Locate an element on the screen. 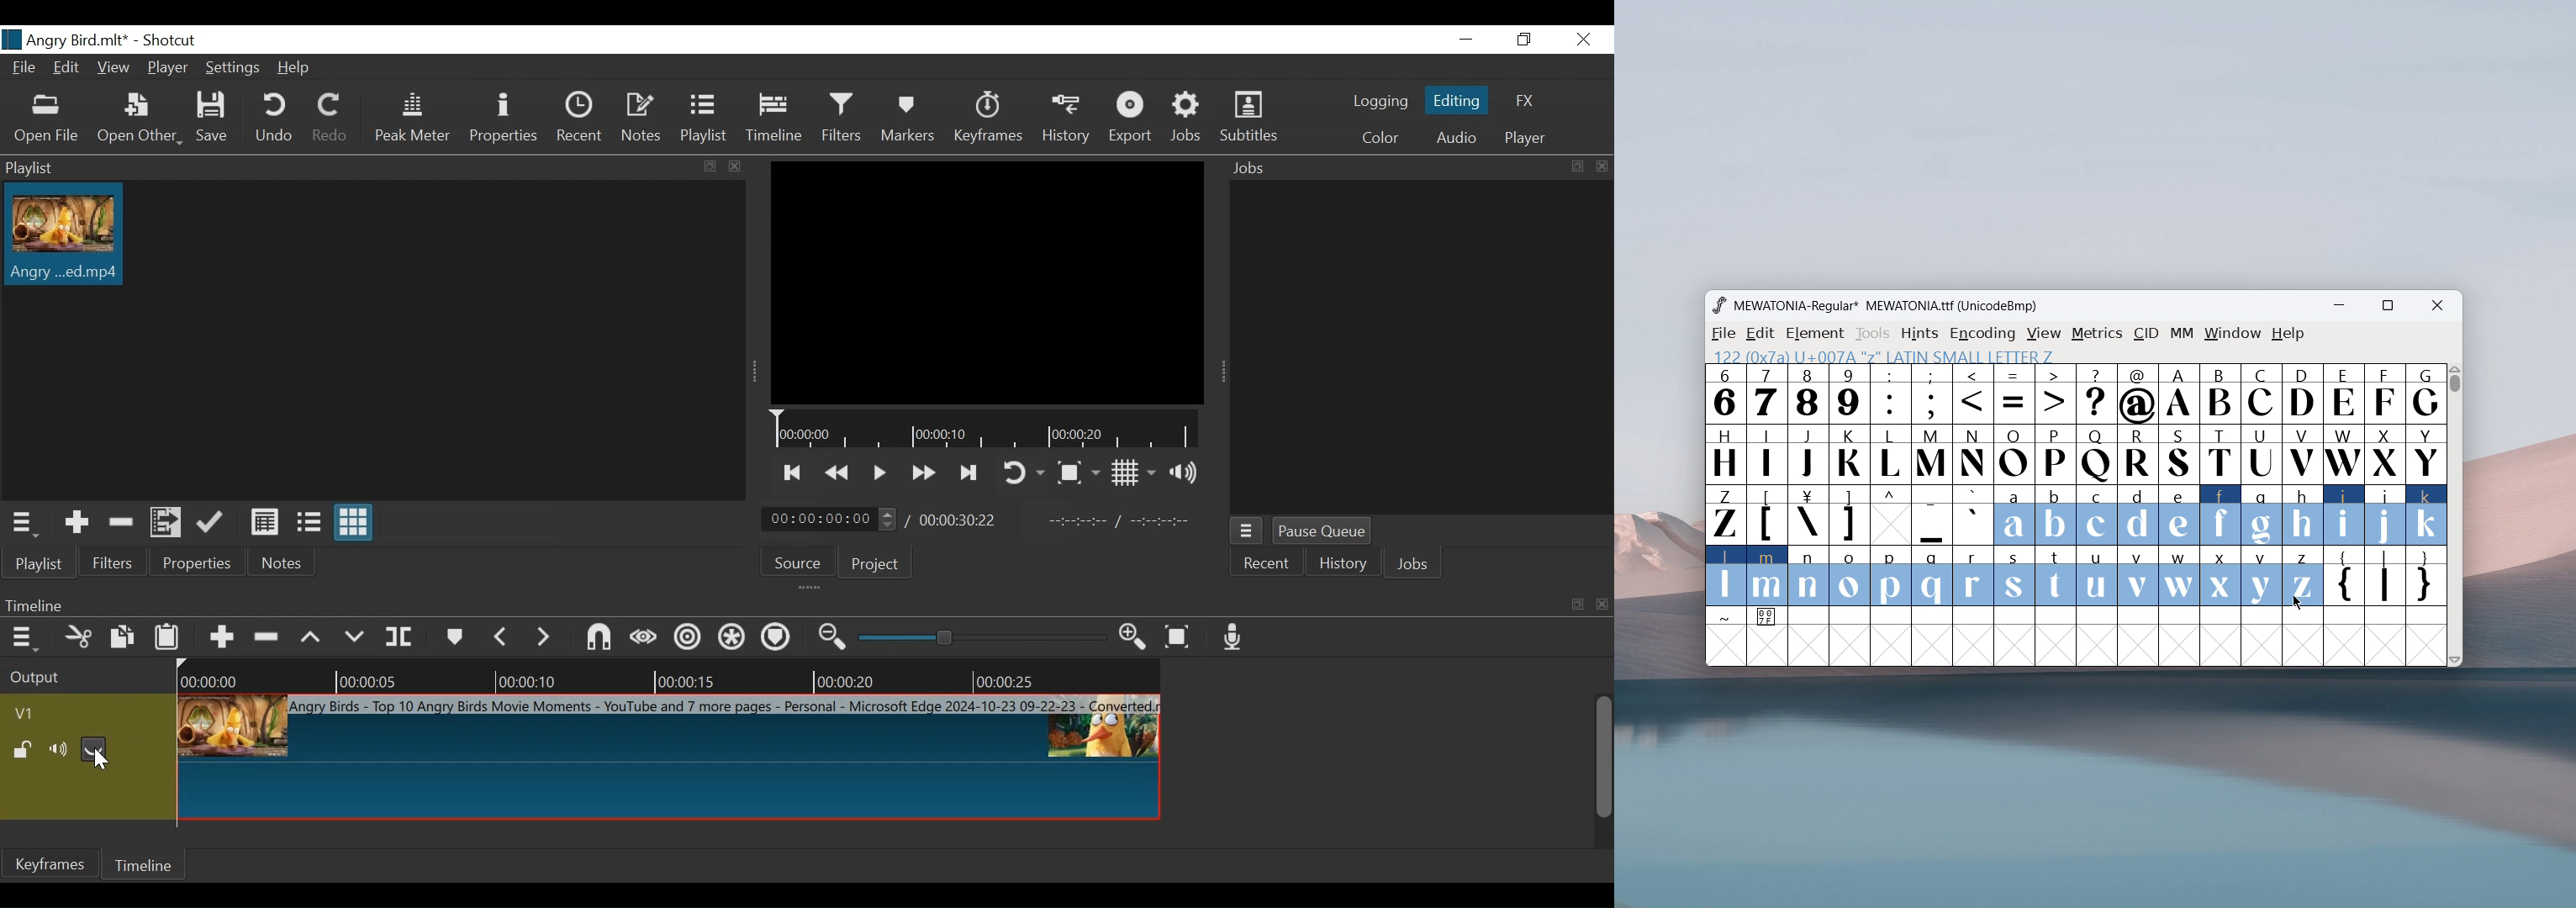 This screenshot has height=924, width=2576. Export is located at coordinates (1132, 118).